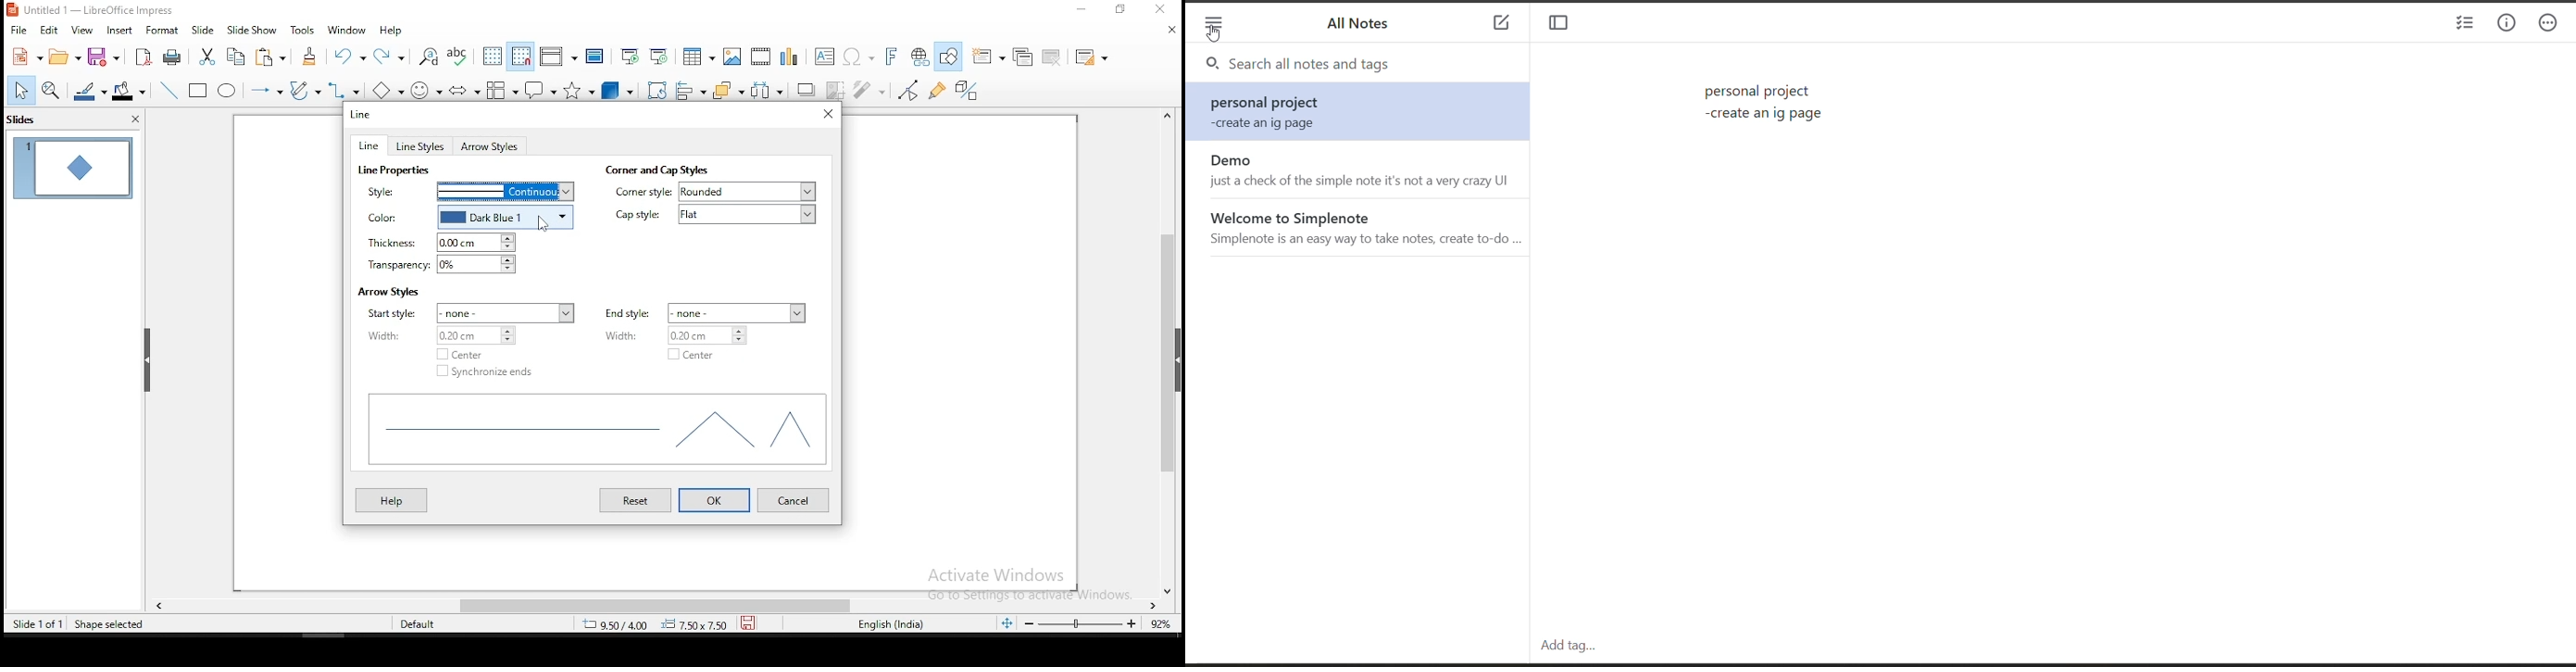 This screenshot has width=2576, height=672. Describe the element at coordinates (546, 222) in the screenshot. I see `cursor` at that location.